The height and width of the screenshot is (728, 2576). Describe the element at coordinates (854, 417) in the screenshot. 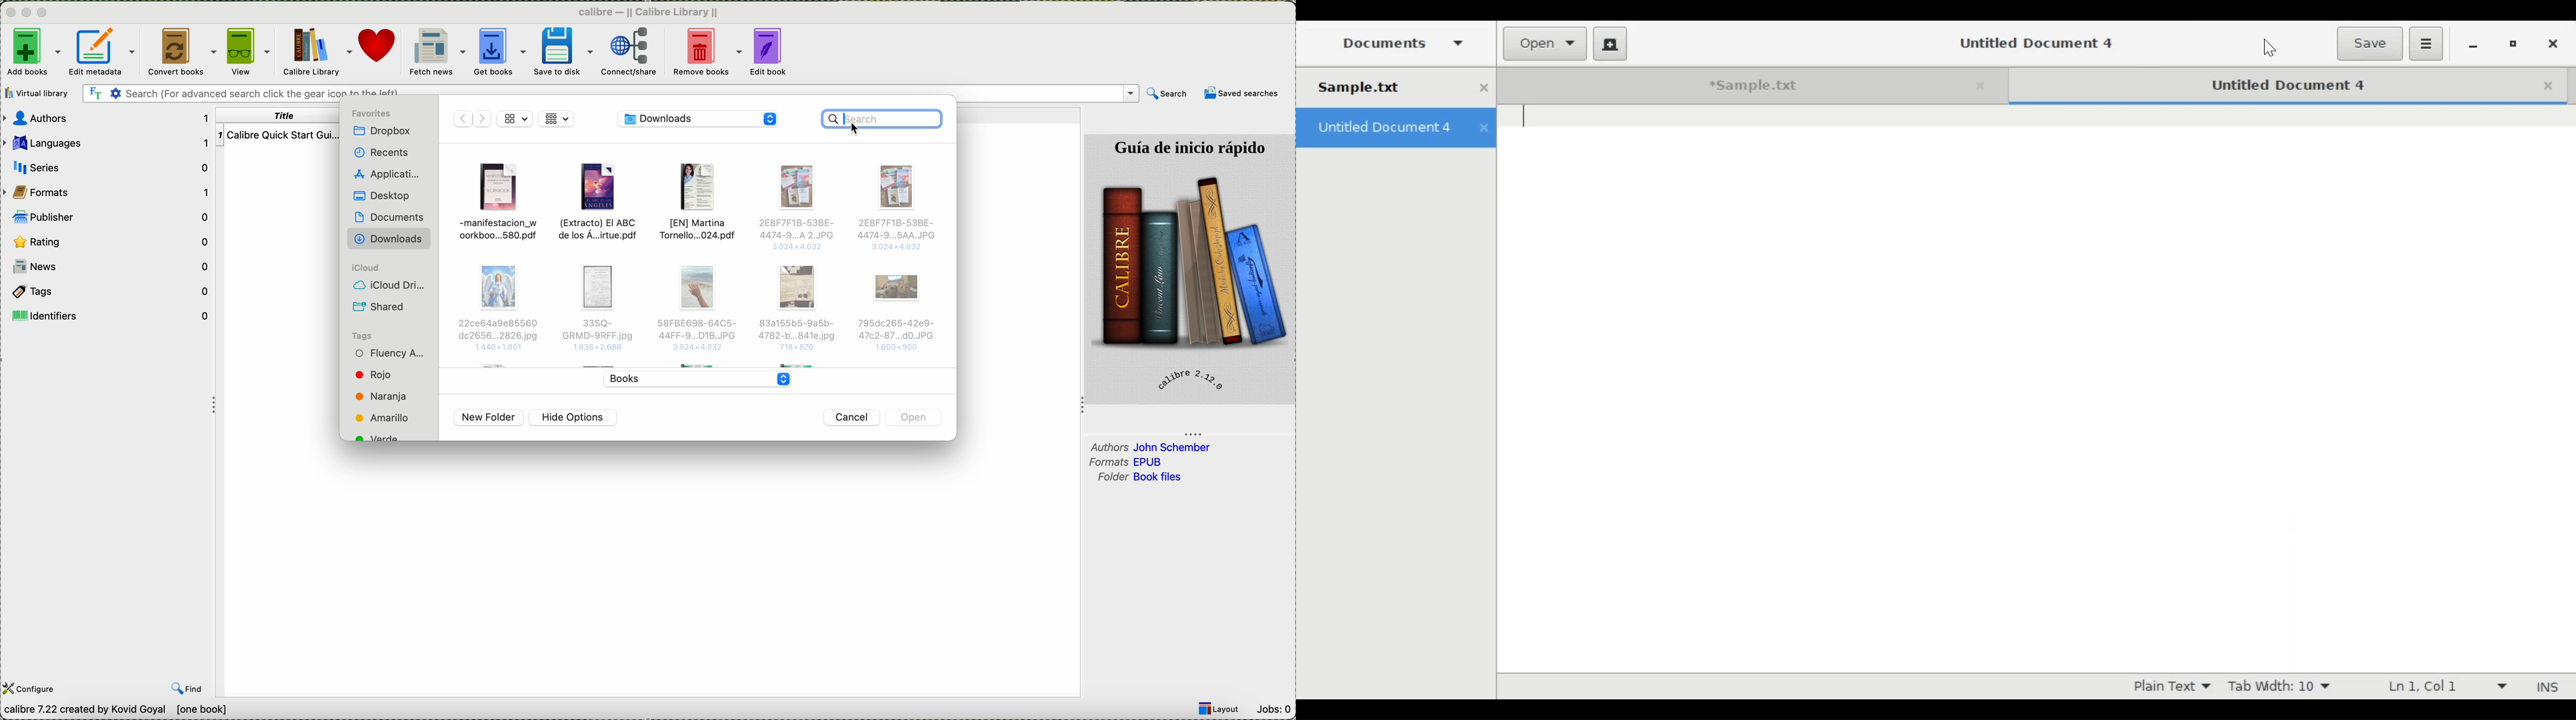

I see `cancel button` at that location.